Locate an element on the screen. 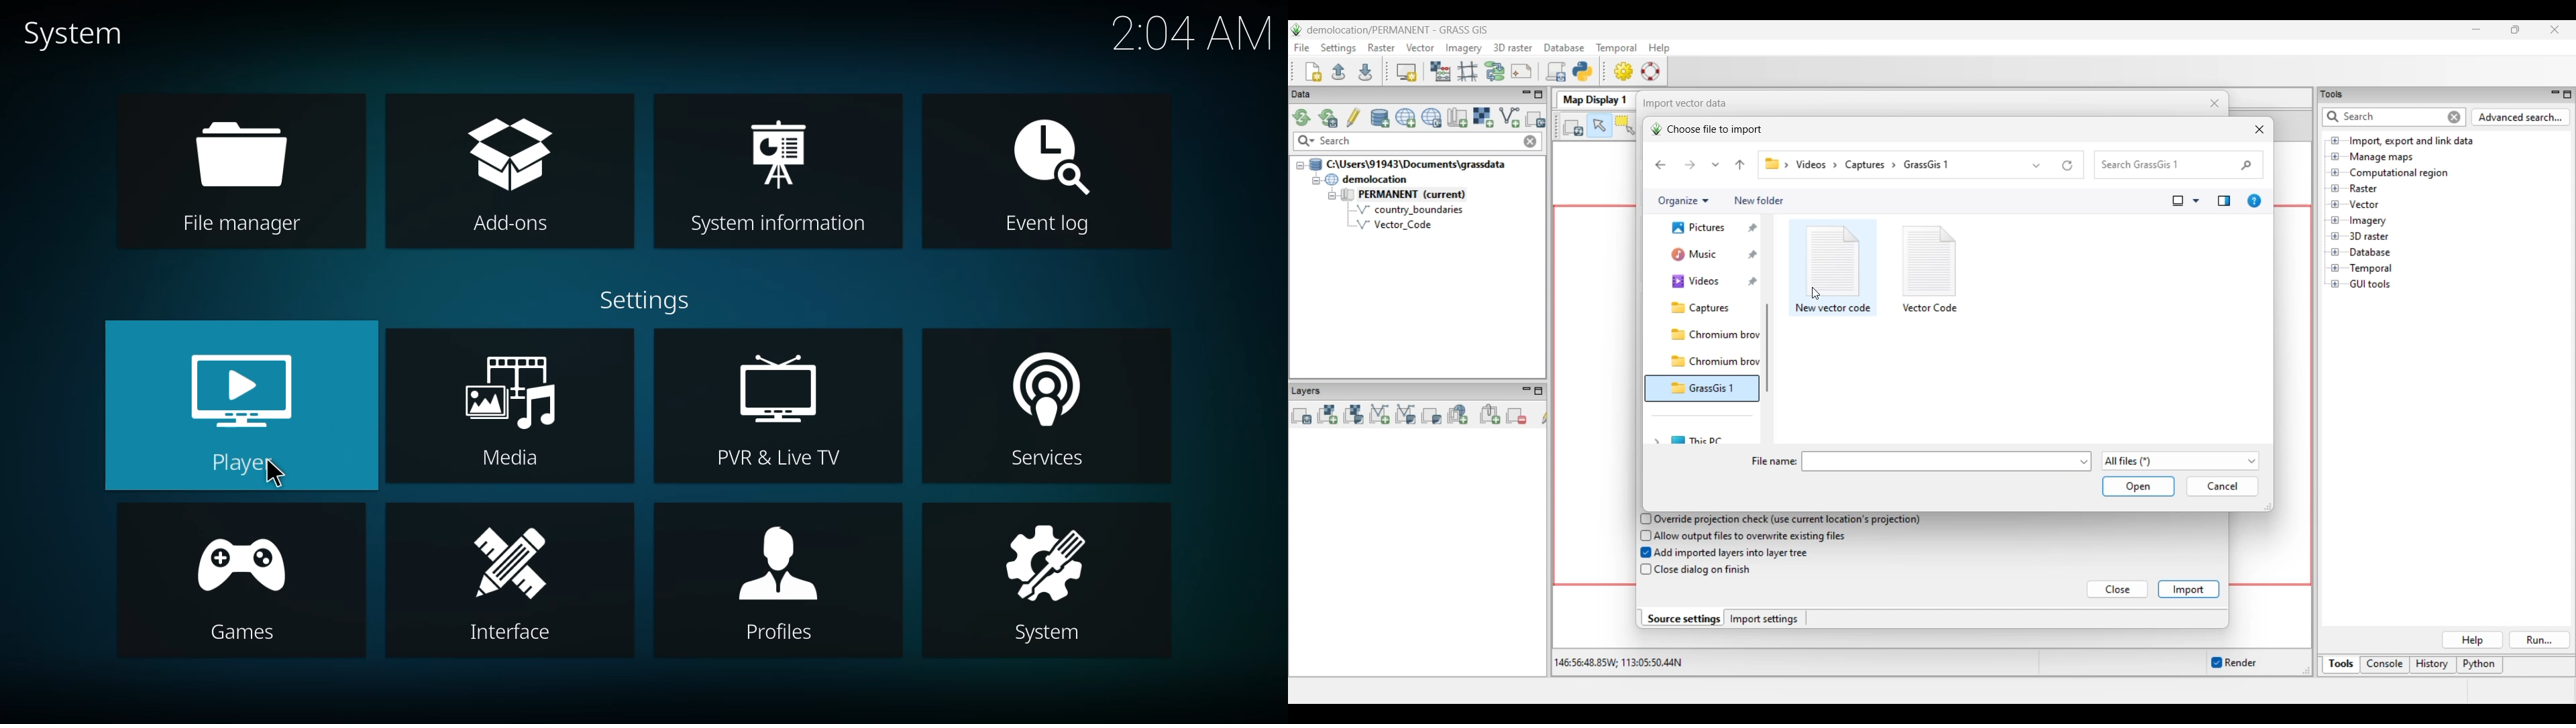 This screenshot has width=2576, height=728. system is located at coordinates (72, 31).